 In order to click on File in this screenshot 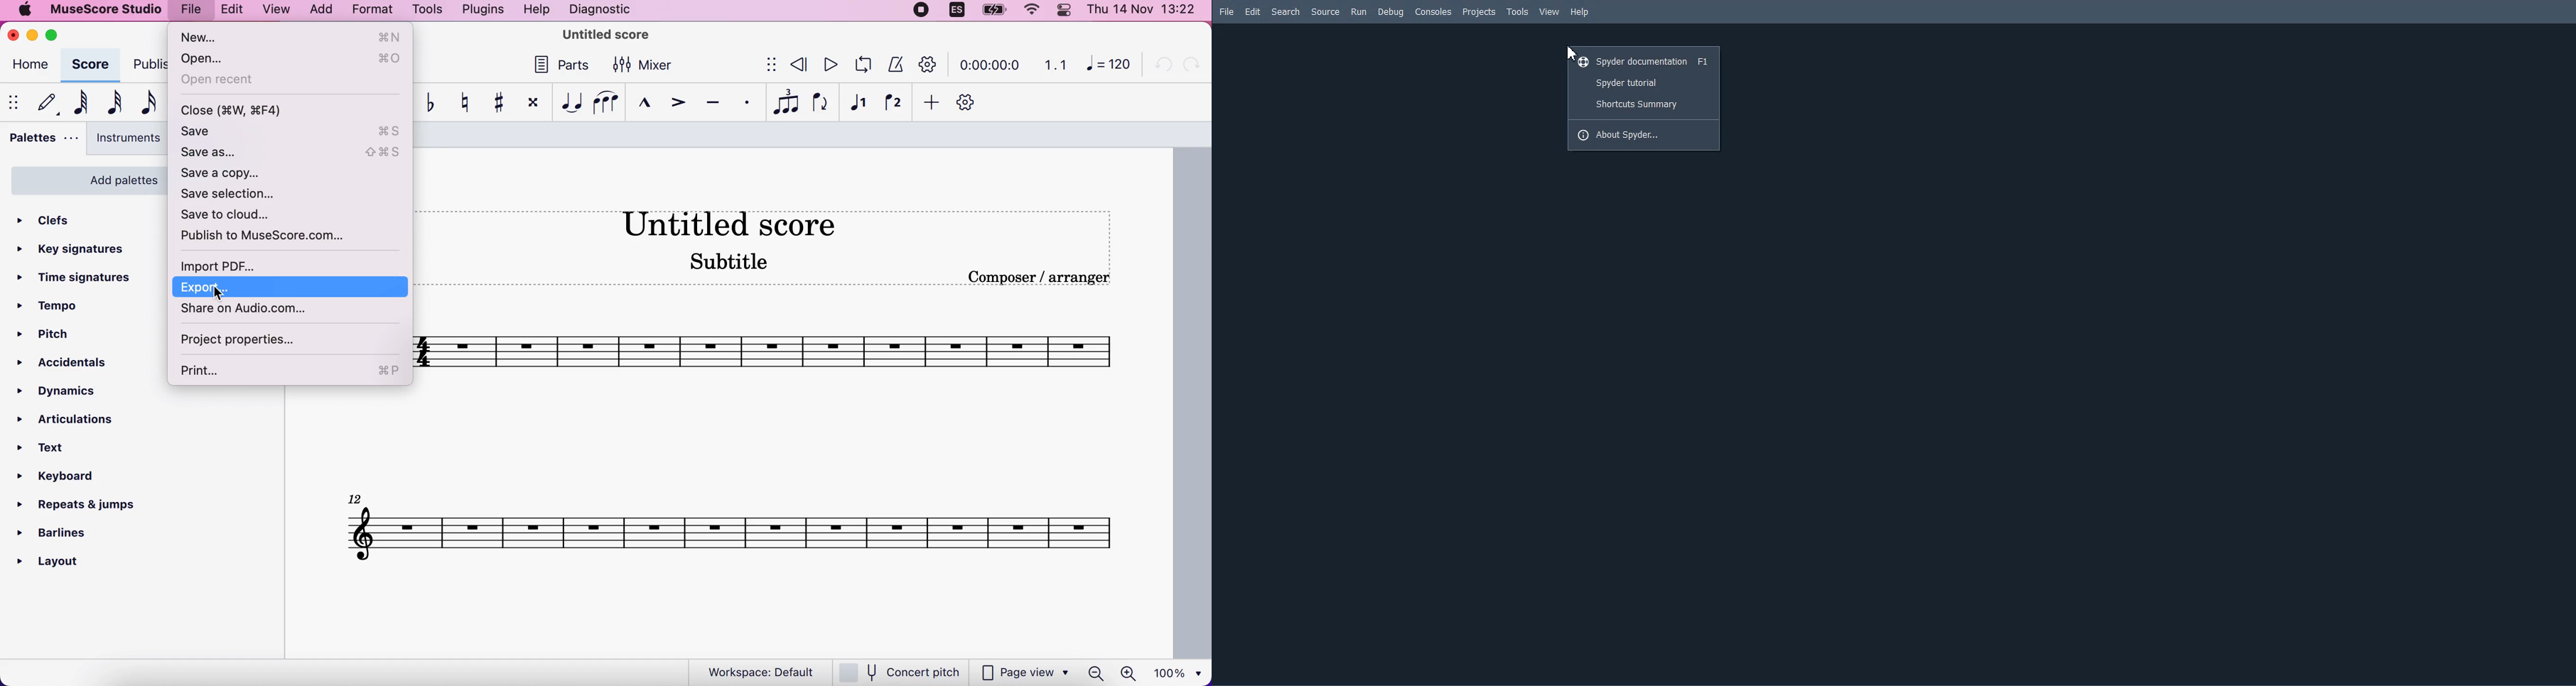, I will do `click(1228, 11)`.